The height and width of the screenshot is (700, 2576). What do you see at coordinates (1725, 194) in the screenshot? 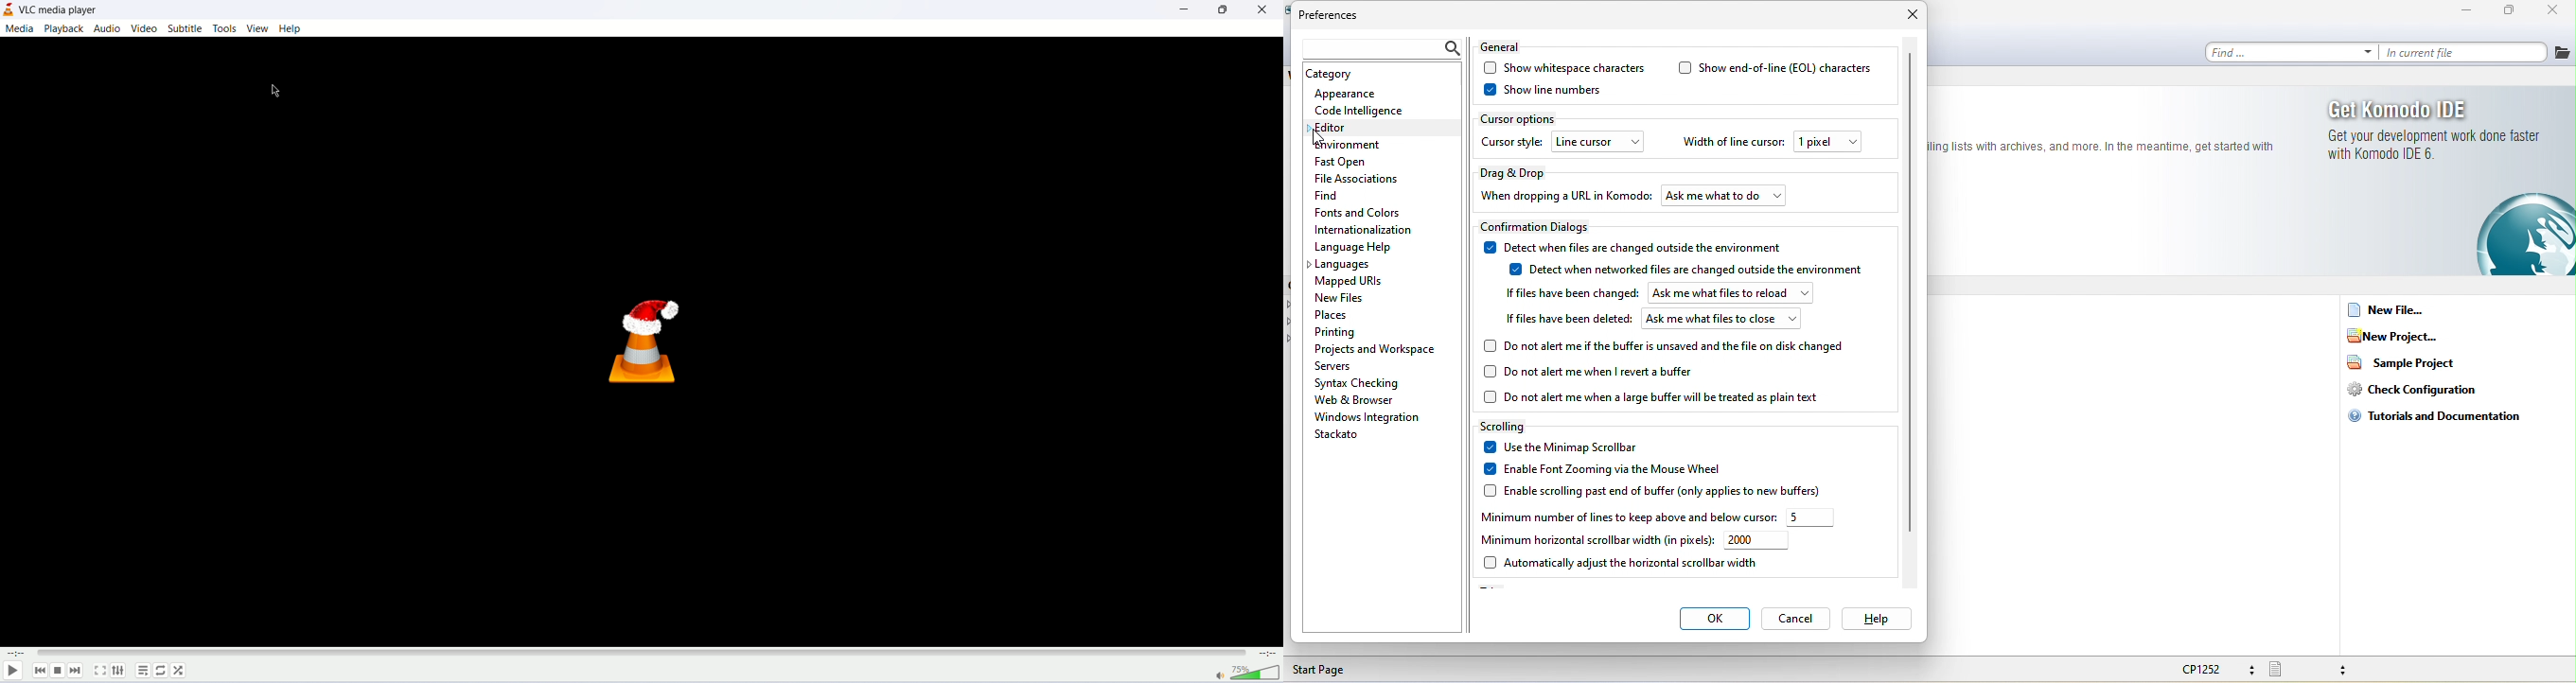
I see `ask me what to do` at bounding box center [1725, 194].